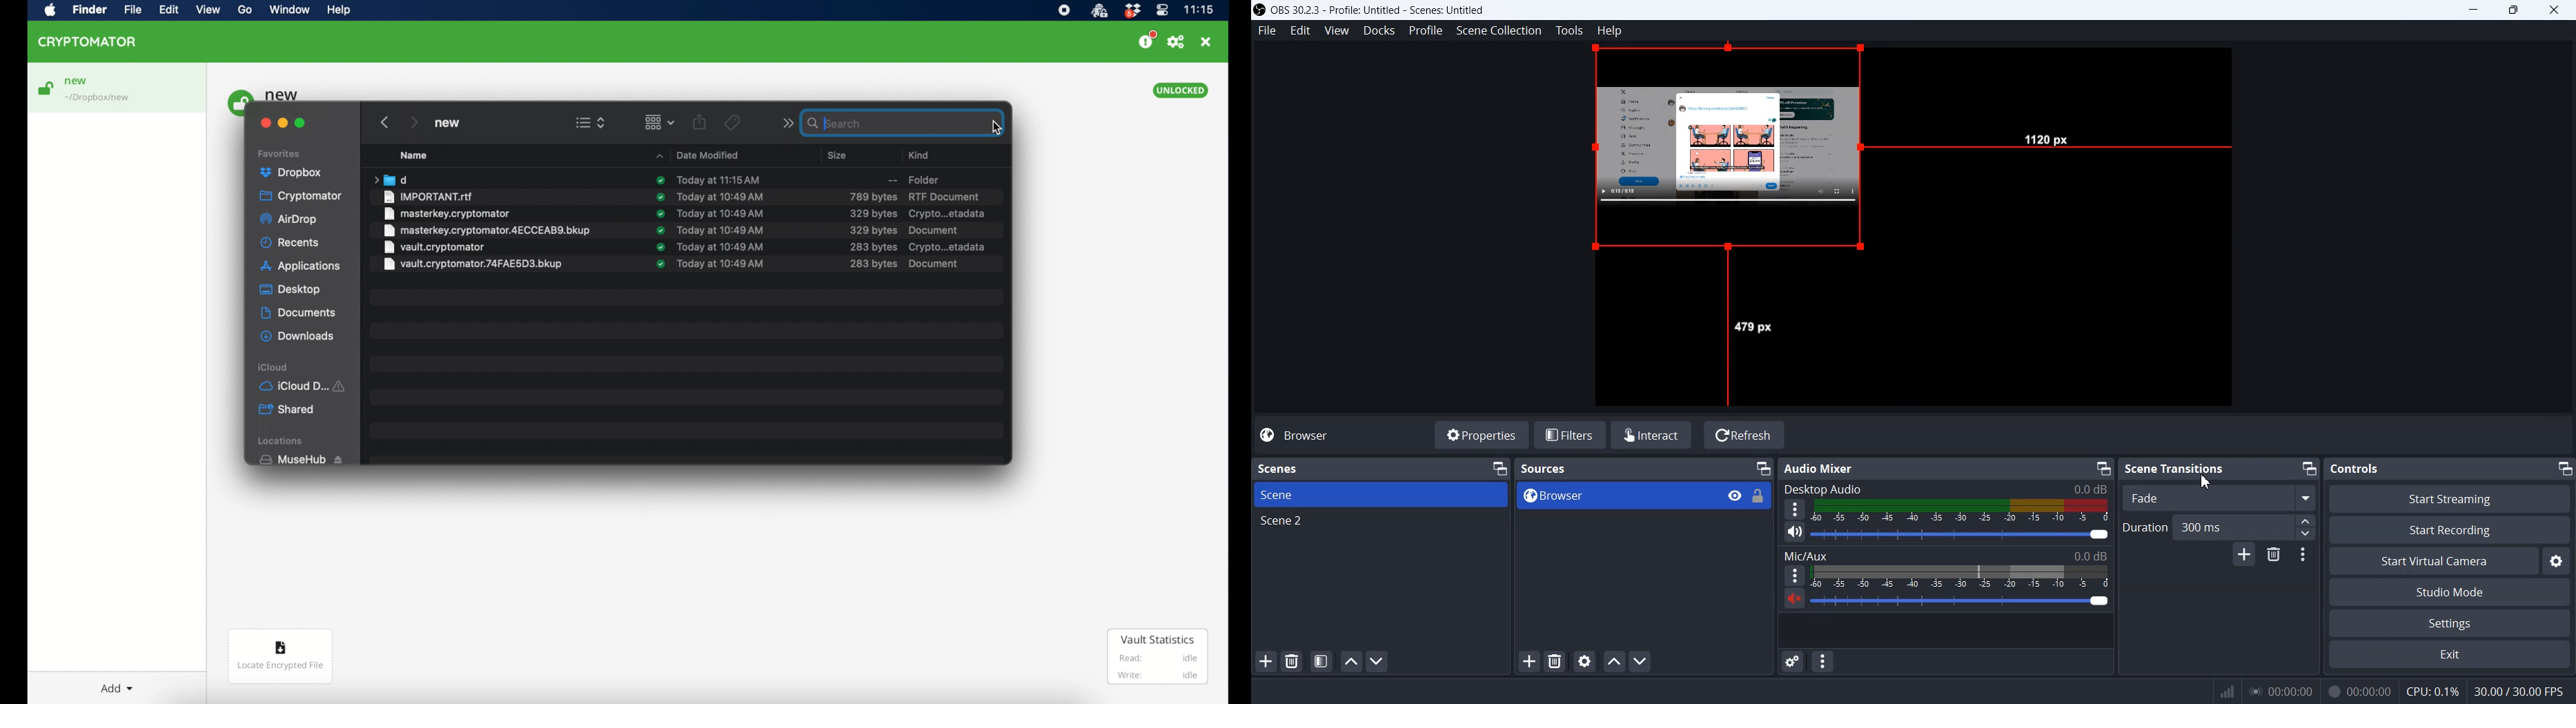 The image size is (2576, 728). I want to click on Profile, so click(1425, 30).